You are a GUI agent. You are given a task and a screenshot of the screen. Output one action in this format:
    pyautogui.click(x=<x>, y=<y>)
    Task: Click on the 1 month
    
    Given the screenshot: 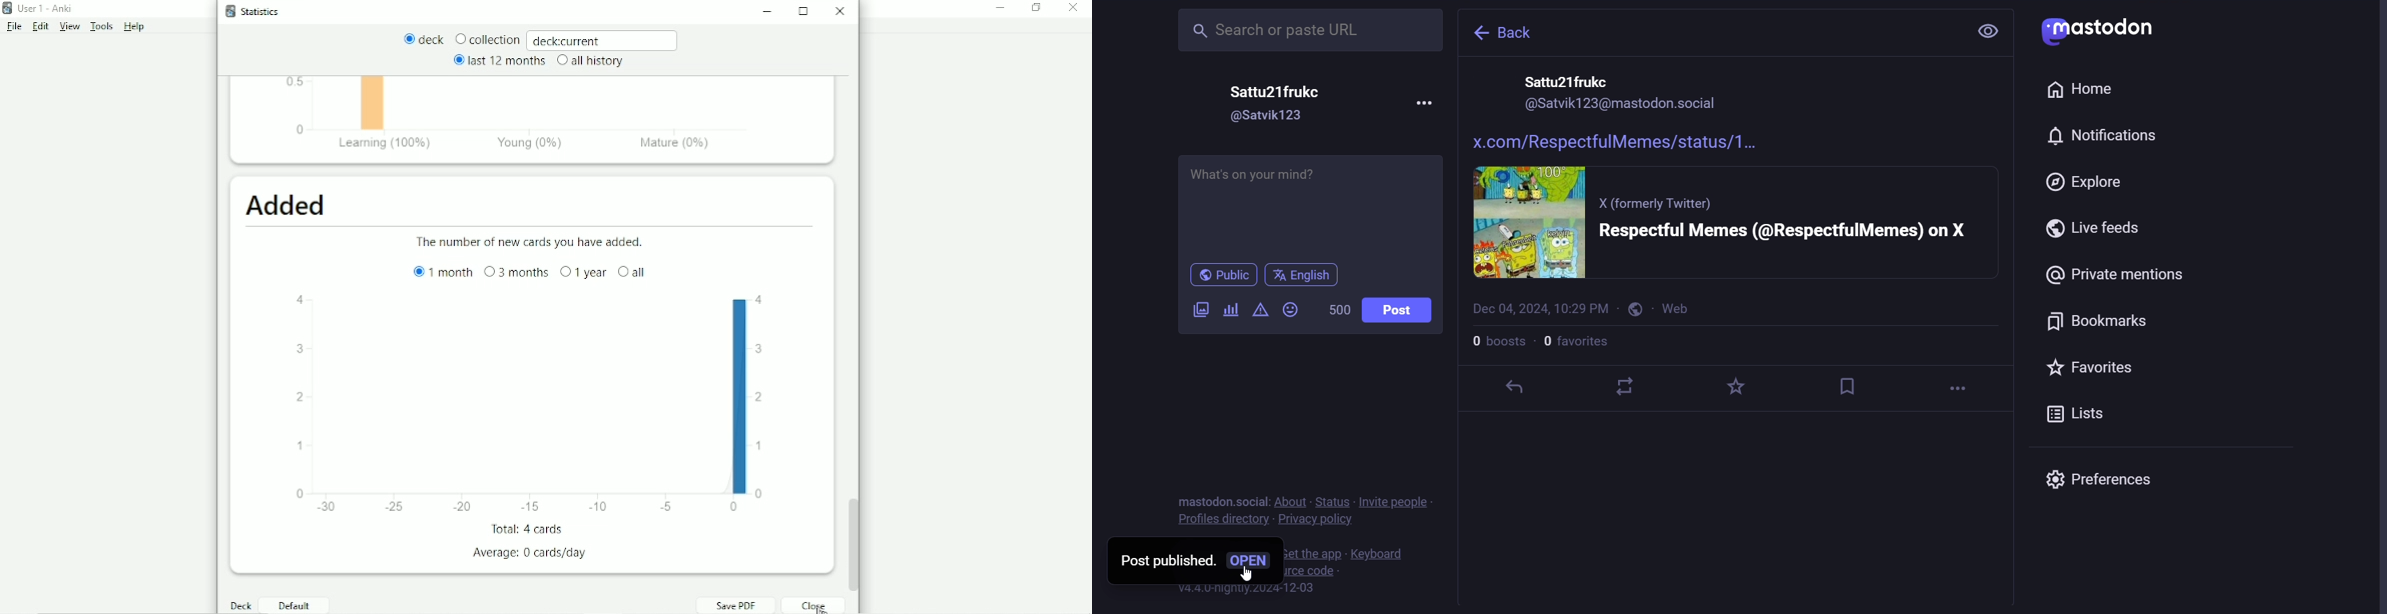 What is the action you would take?
    pyautogui.click(x=440, y=272)
    